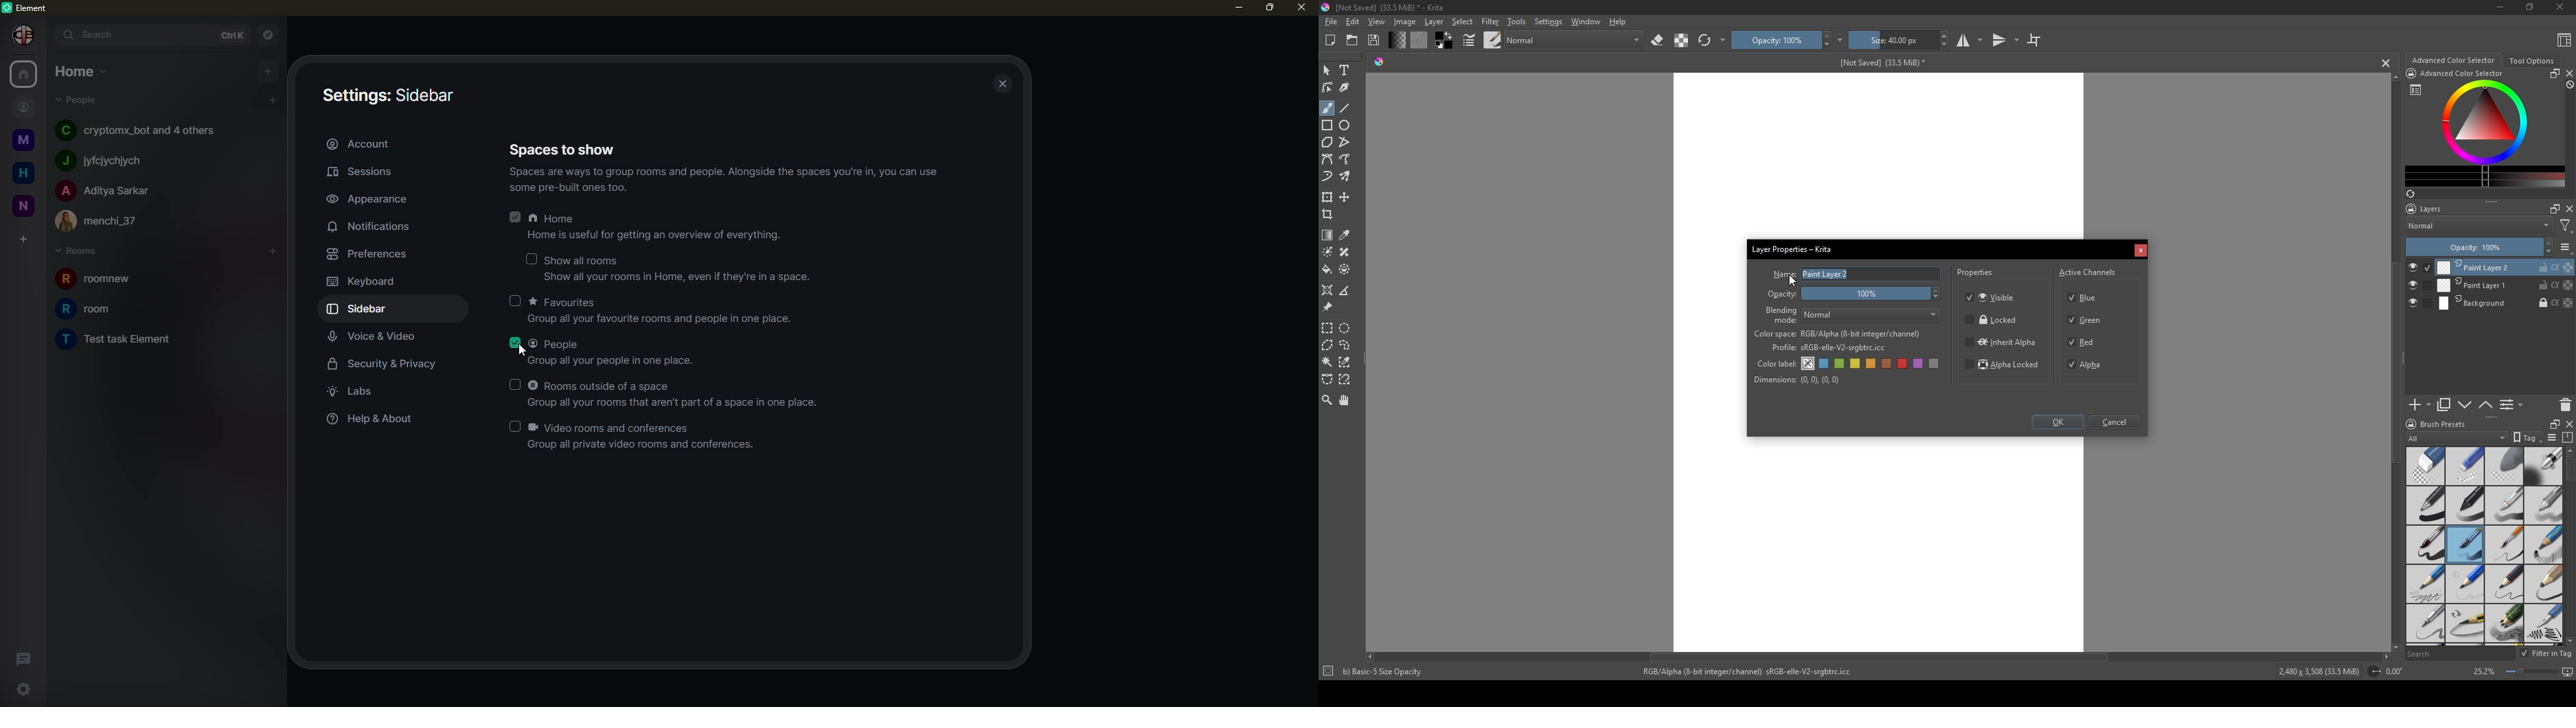 This screenshot has height=728, width=2576. What do you see at coordinates (2479, 225) in the screenshot?
I see `Normal` at bounding box center [2479, 225].